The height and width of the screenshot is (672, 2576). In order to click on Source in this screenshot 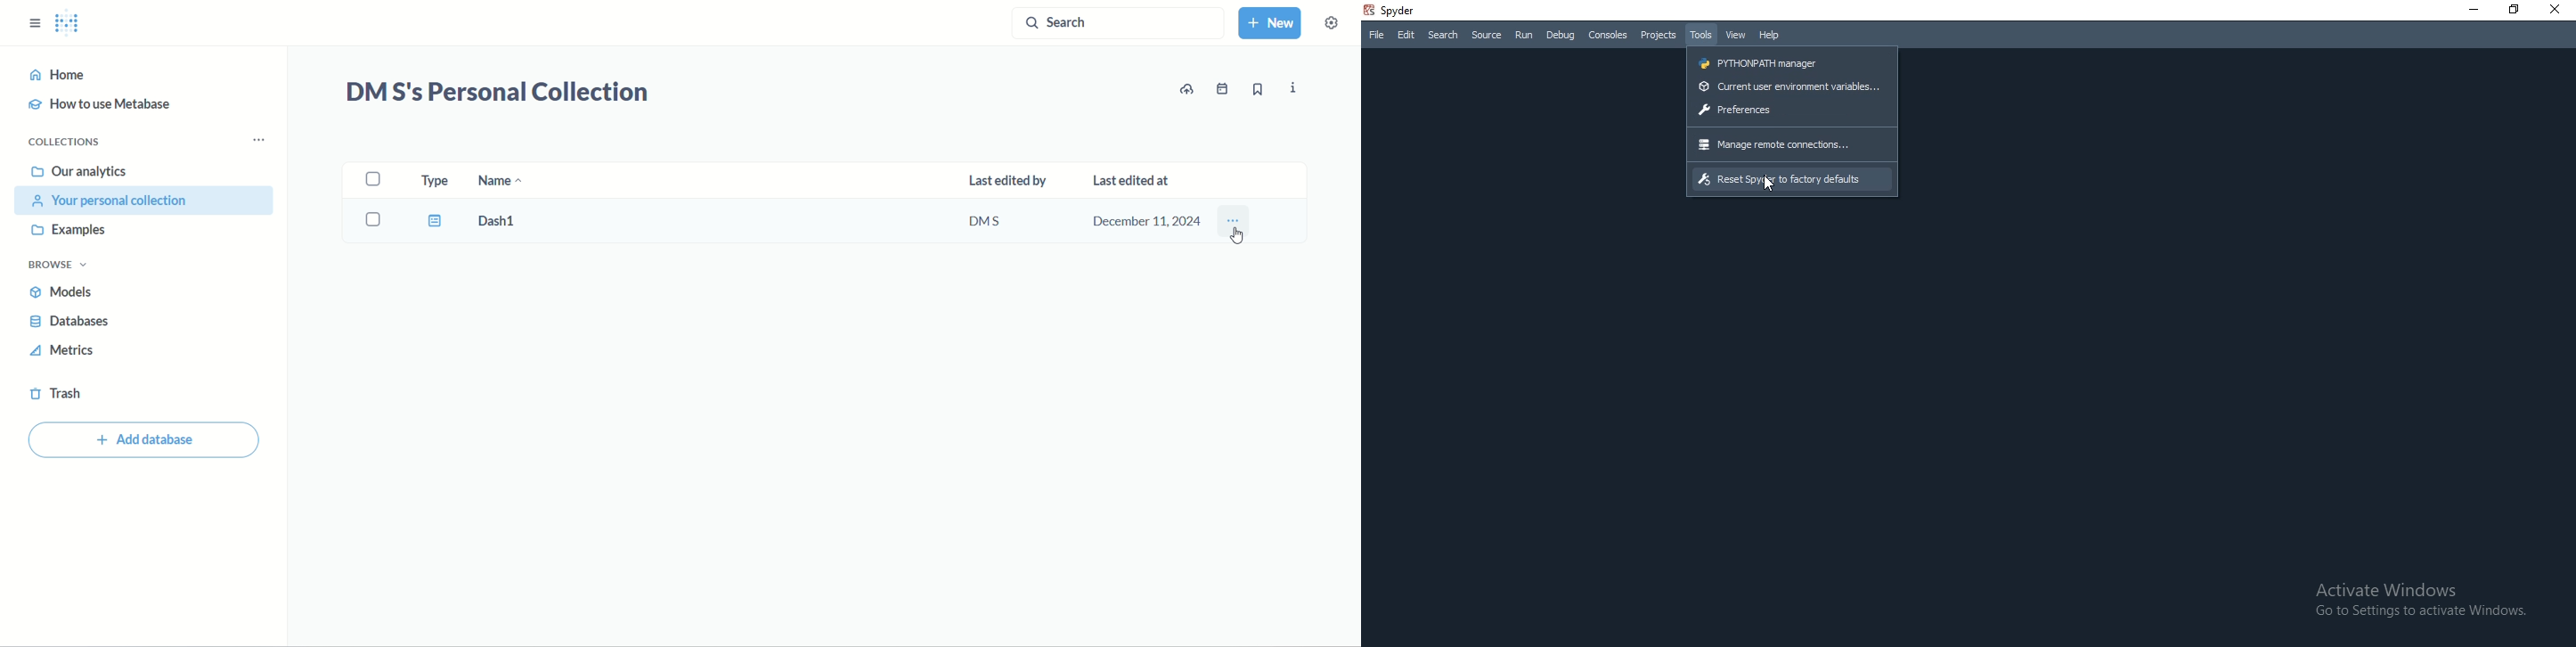, I will do `click(1488, 34)`.